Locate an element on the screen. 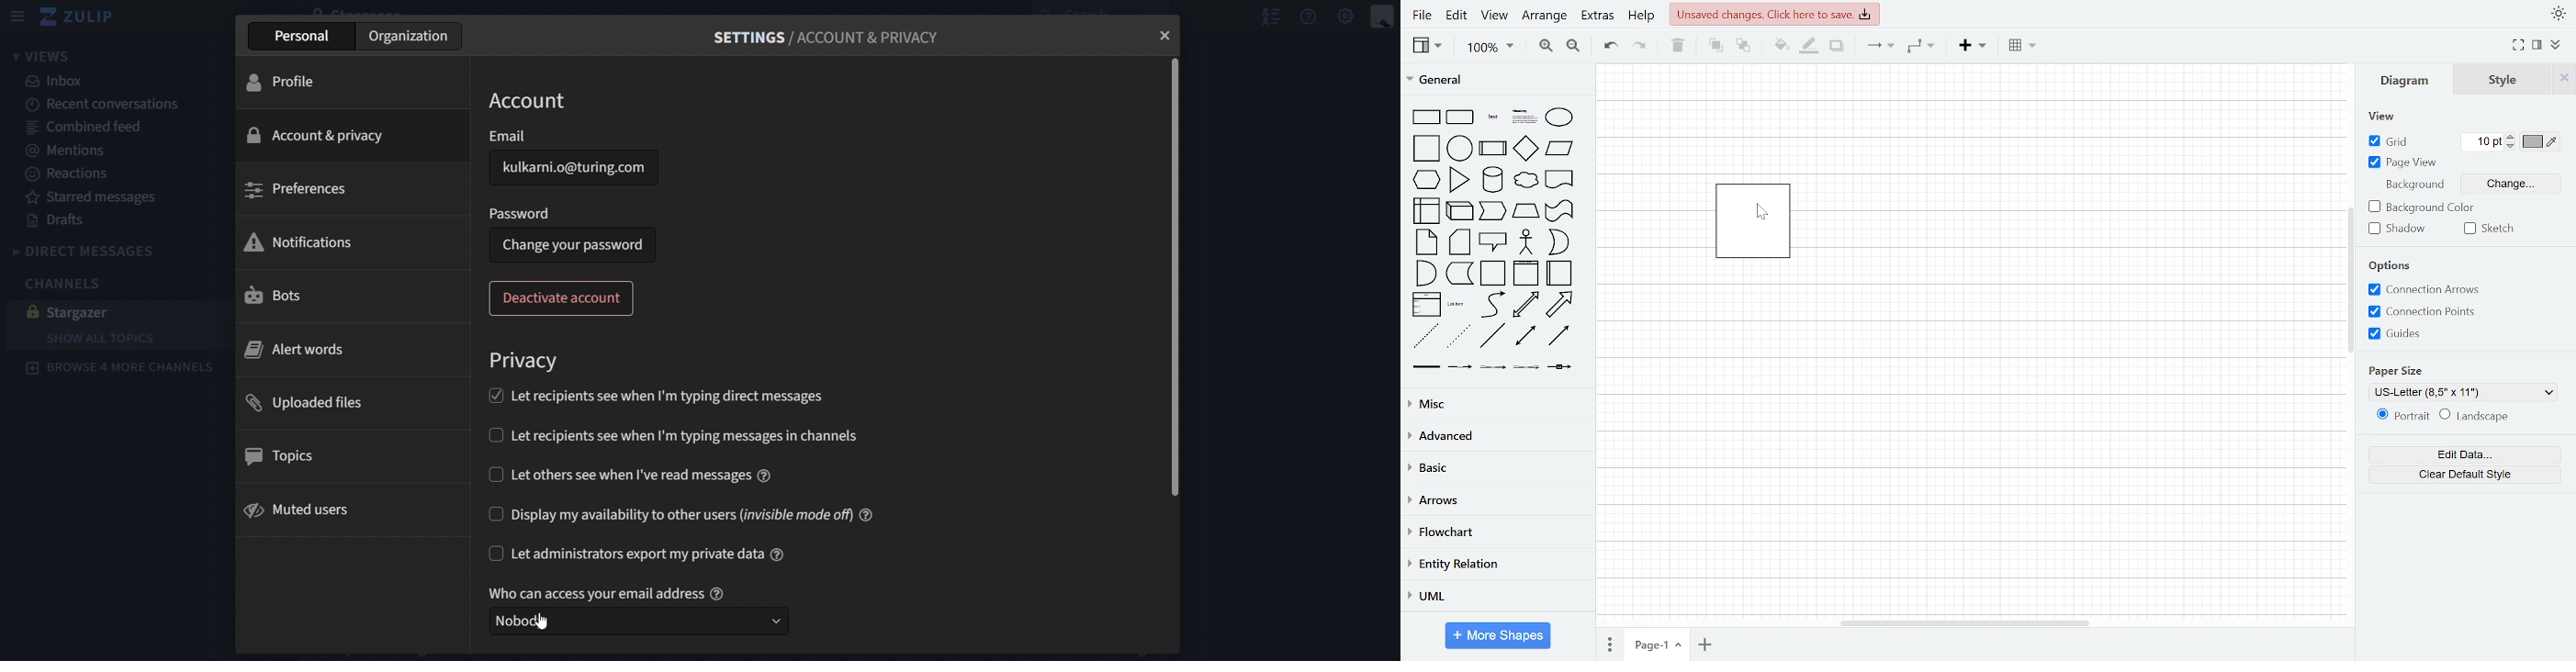 Image resolution: width=2576 pixels, height=672 pixels. view is located at coordinates (1494, 17).